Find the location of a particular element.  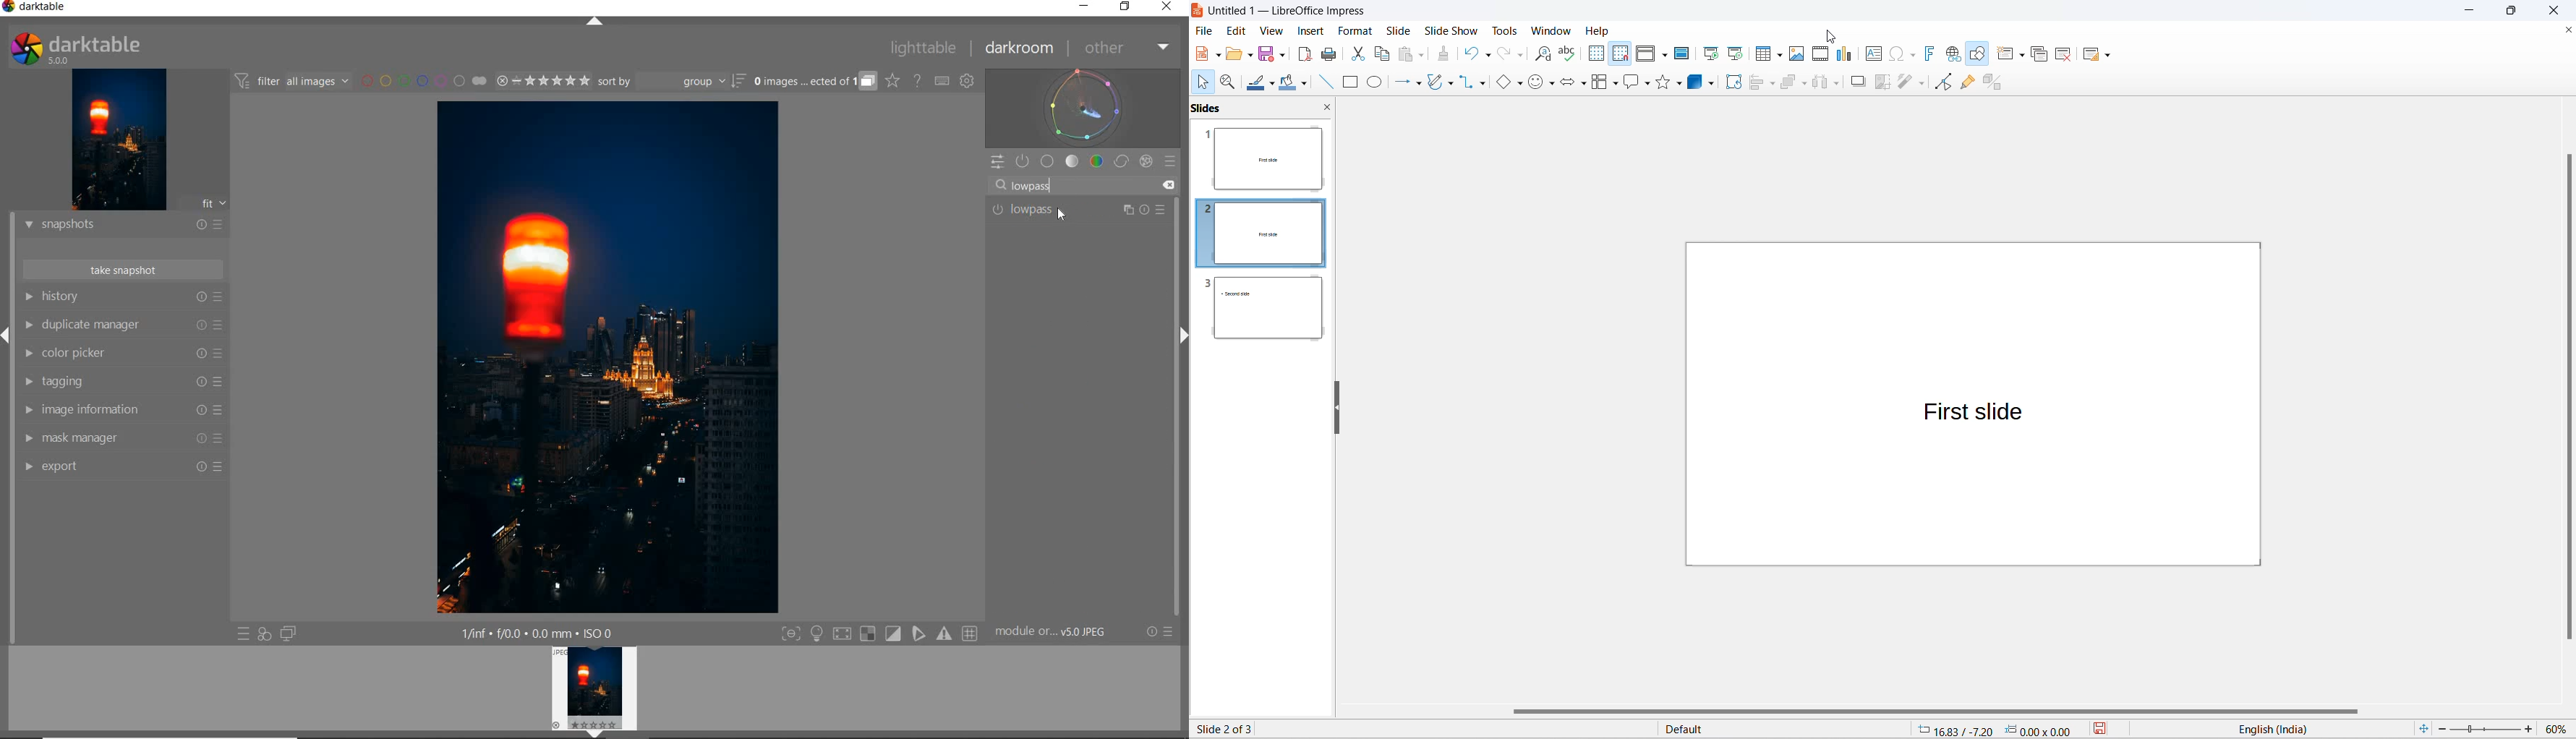

clone formatting is located at coordinates (1445, 54).